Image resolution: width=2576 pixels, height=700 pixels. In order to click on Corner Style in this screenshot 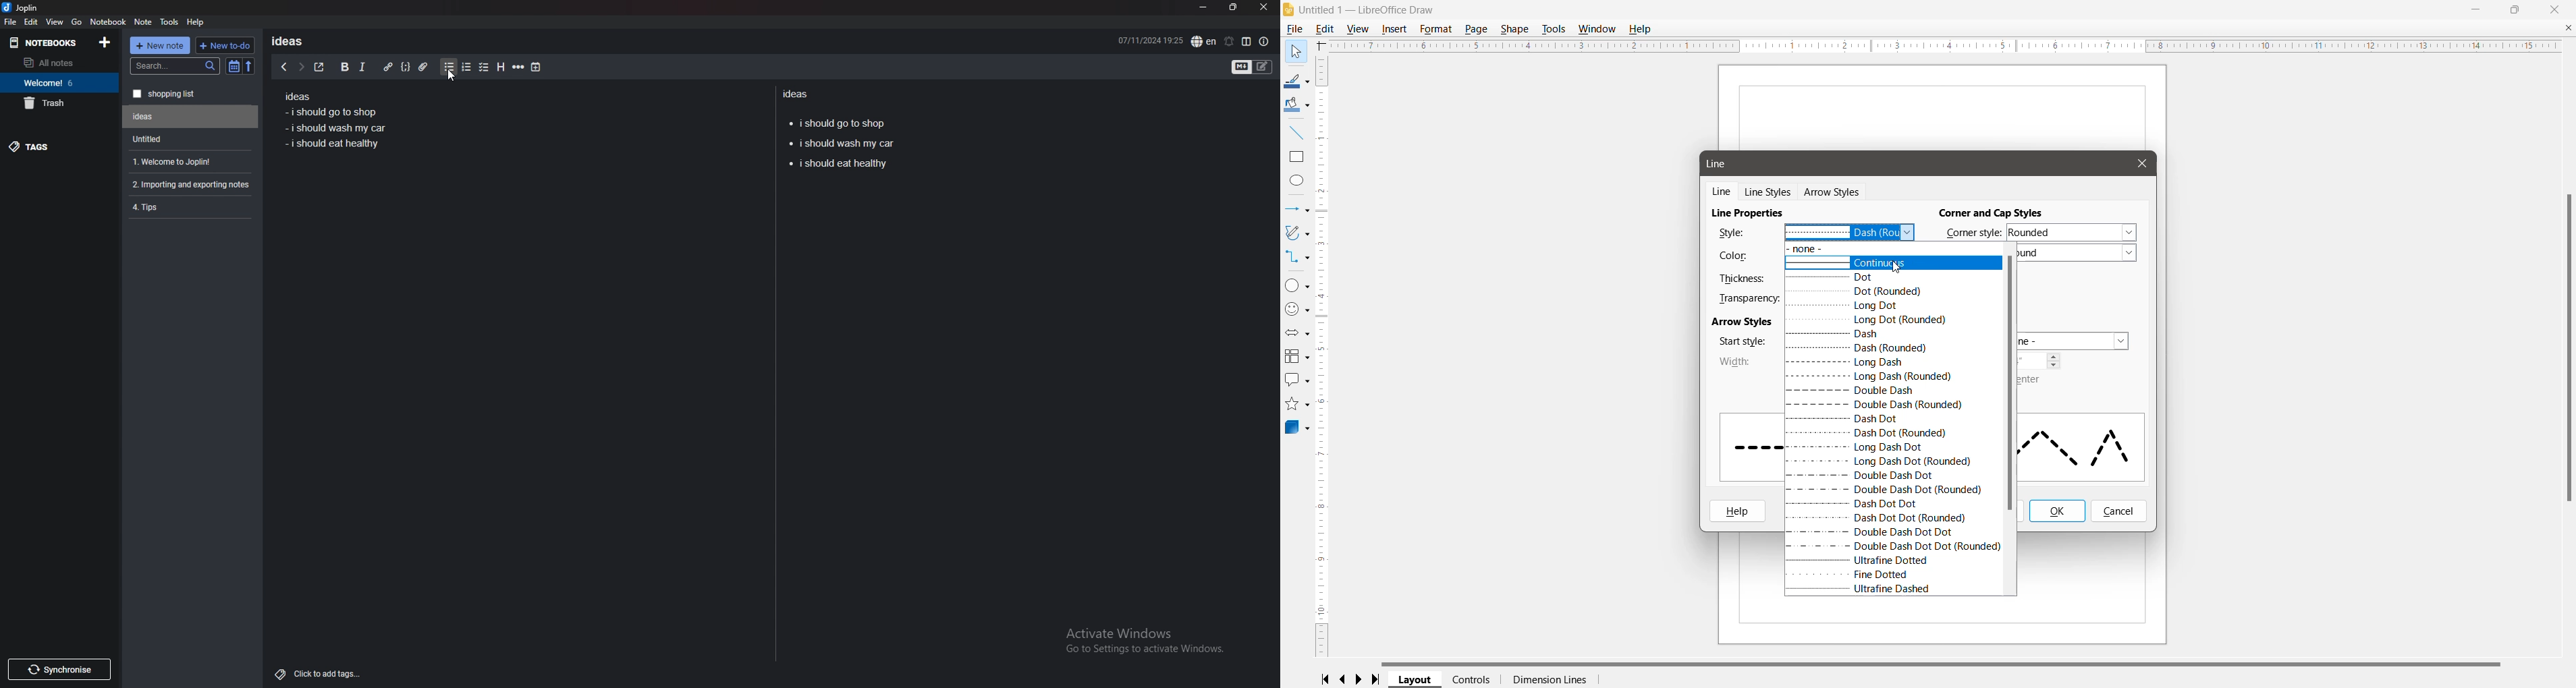, I will do `click(1971, 233)`.